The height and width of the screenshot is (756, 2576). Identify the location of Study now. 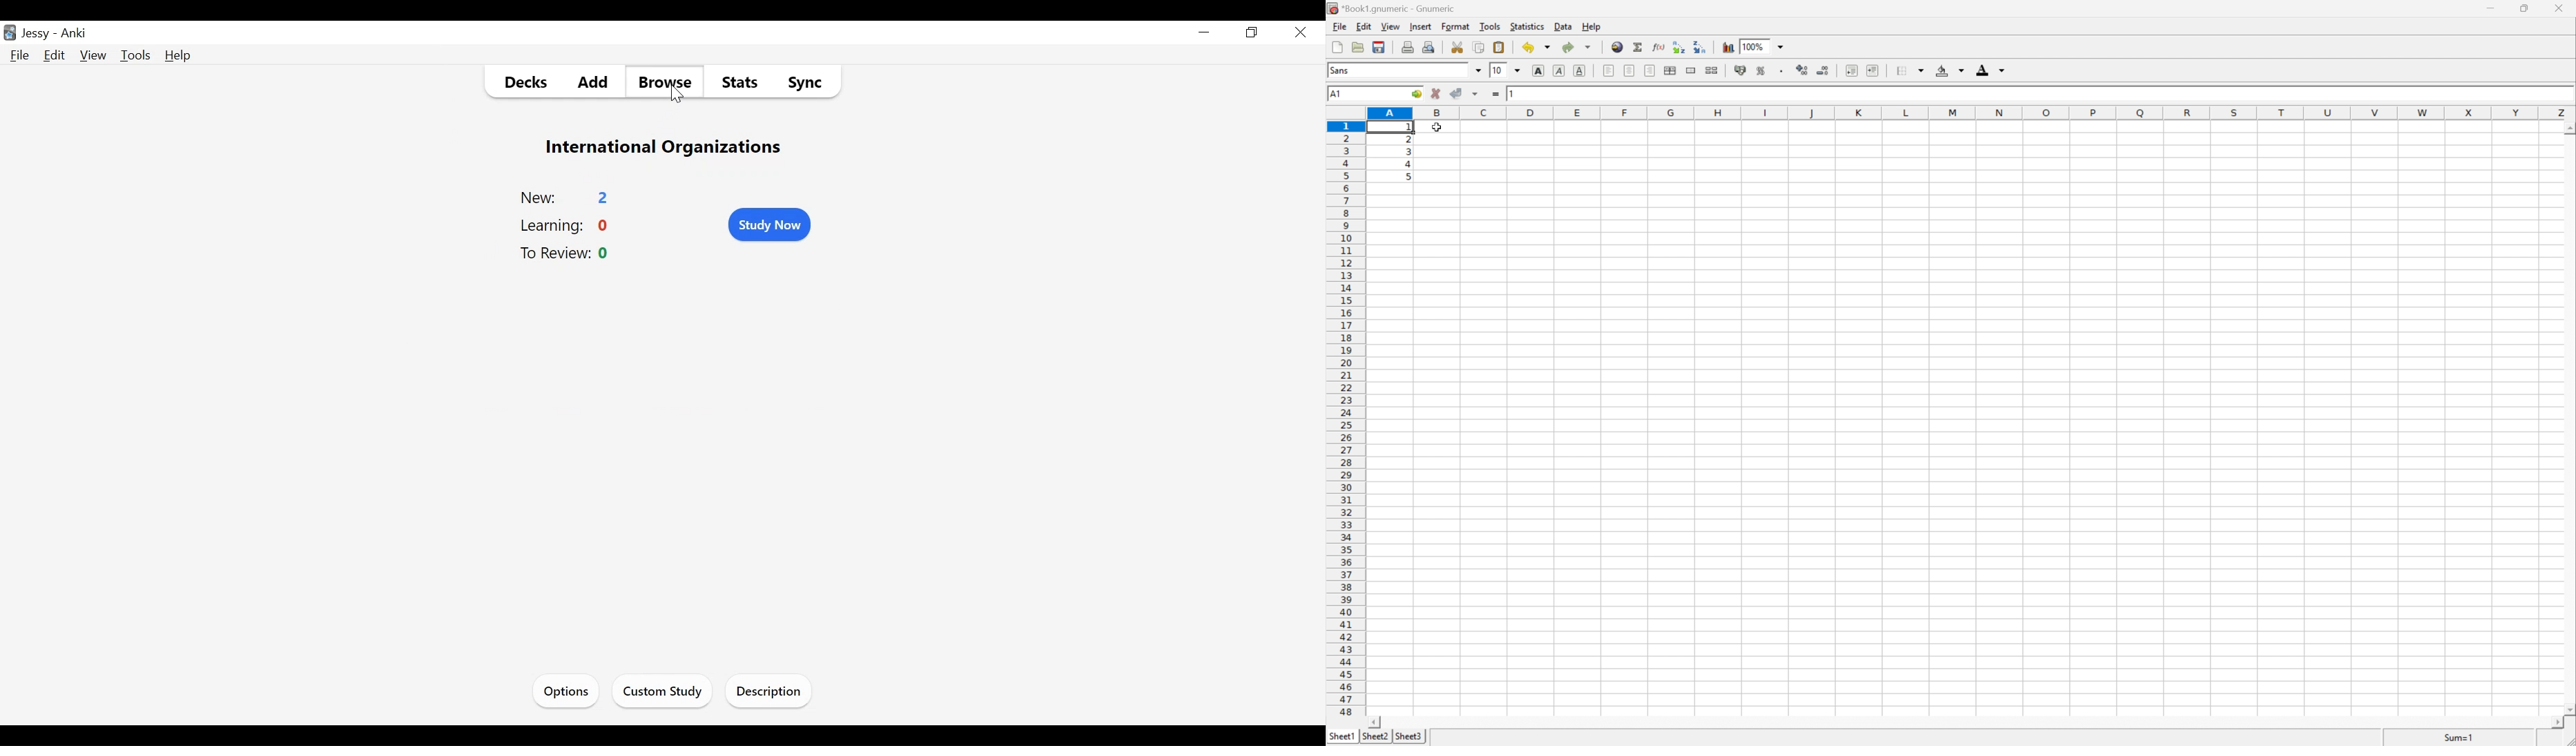
(770, 224).